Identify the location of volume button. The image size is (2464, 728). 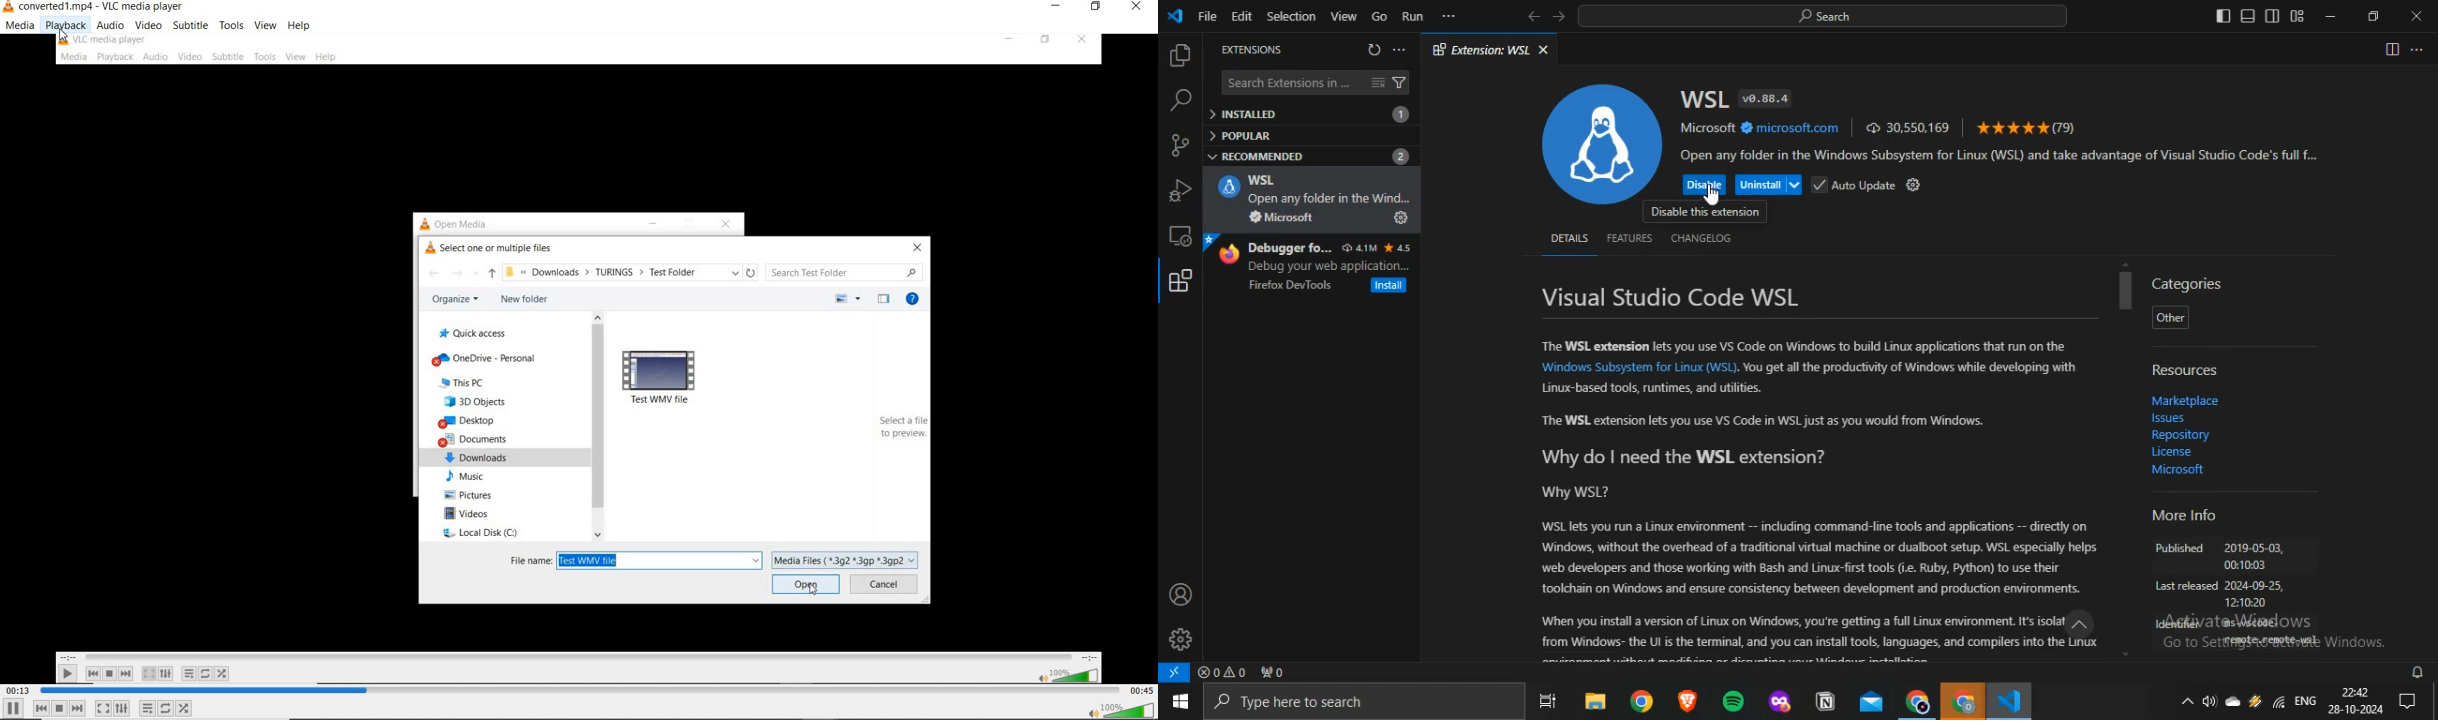
(1121, 710).